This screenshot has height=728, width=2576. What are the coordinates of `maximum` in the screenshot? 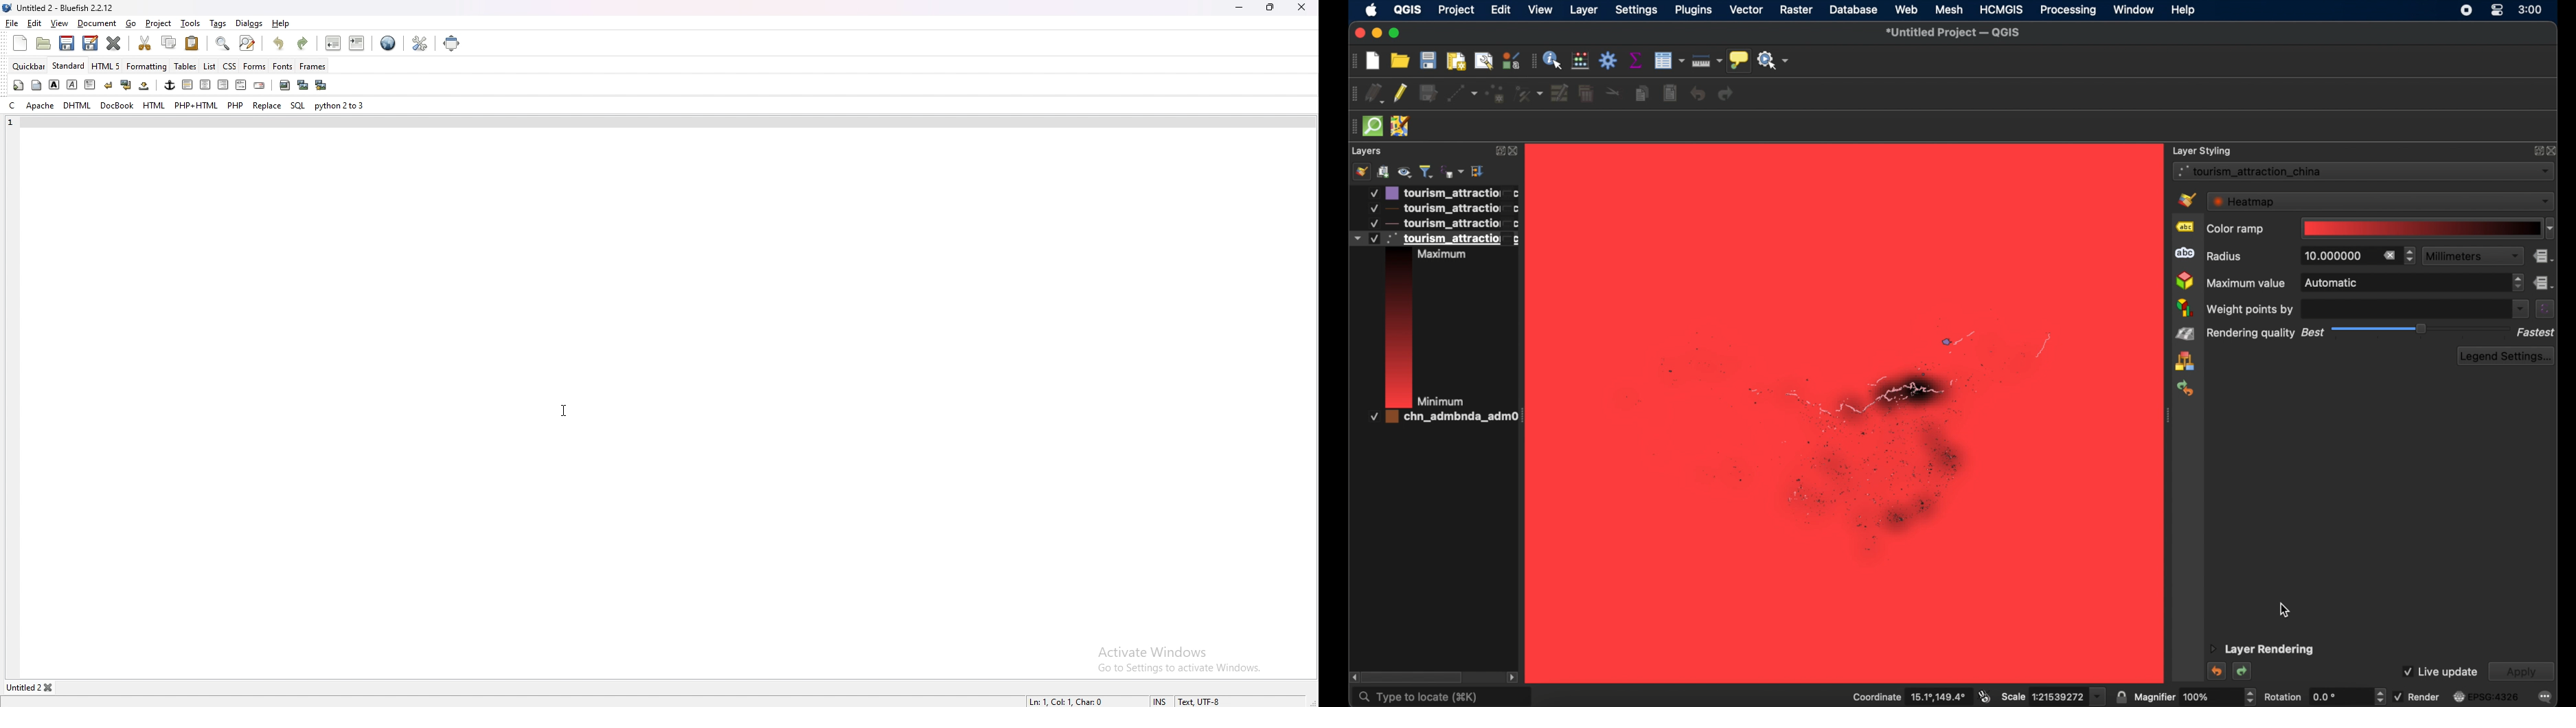 It's located at (1449, 255).